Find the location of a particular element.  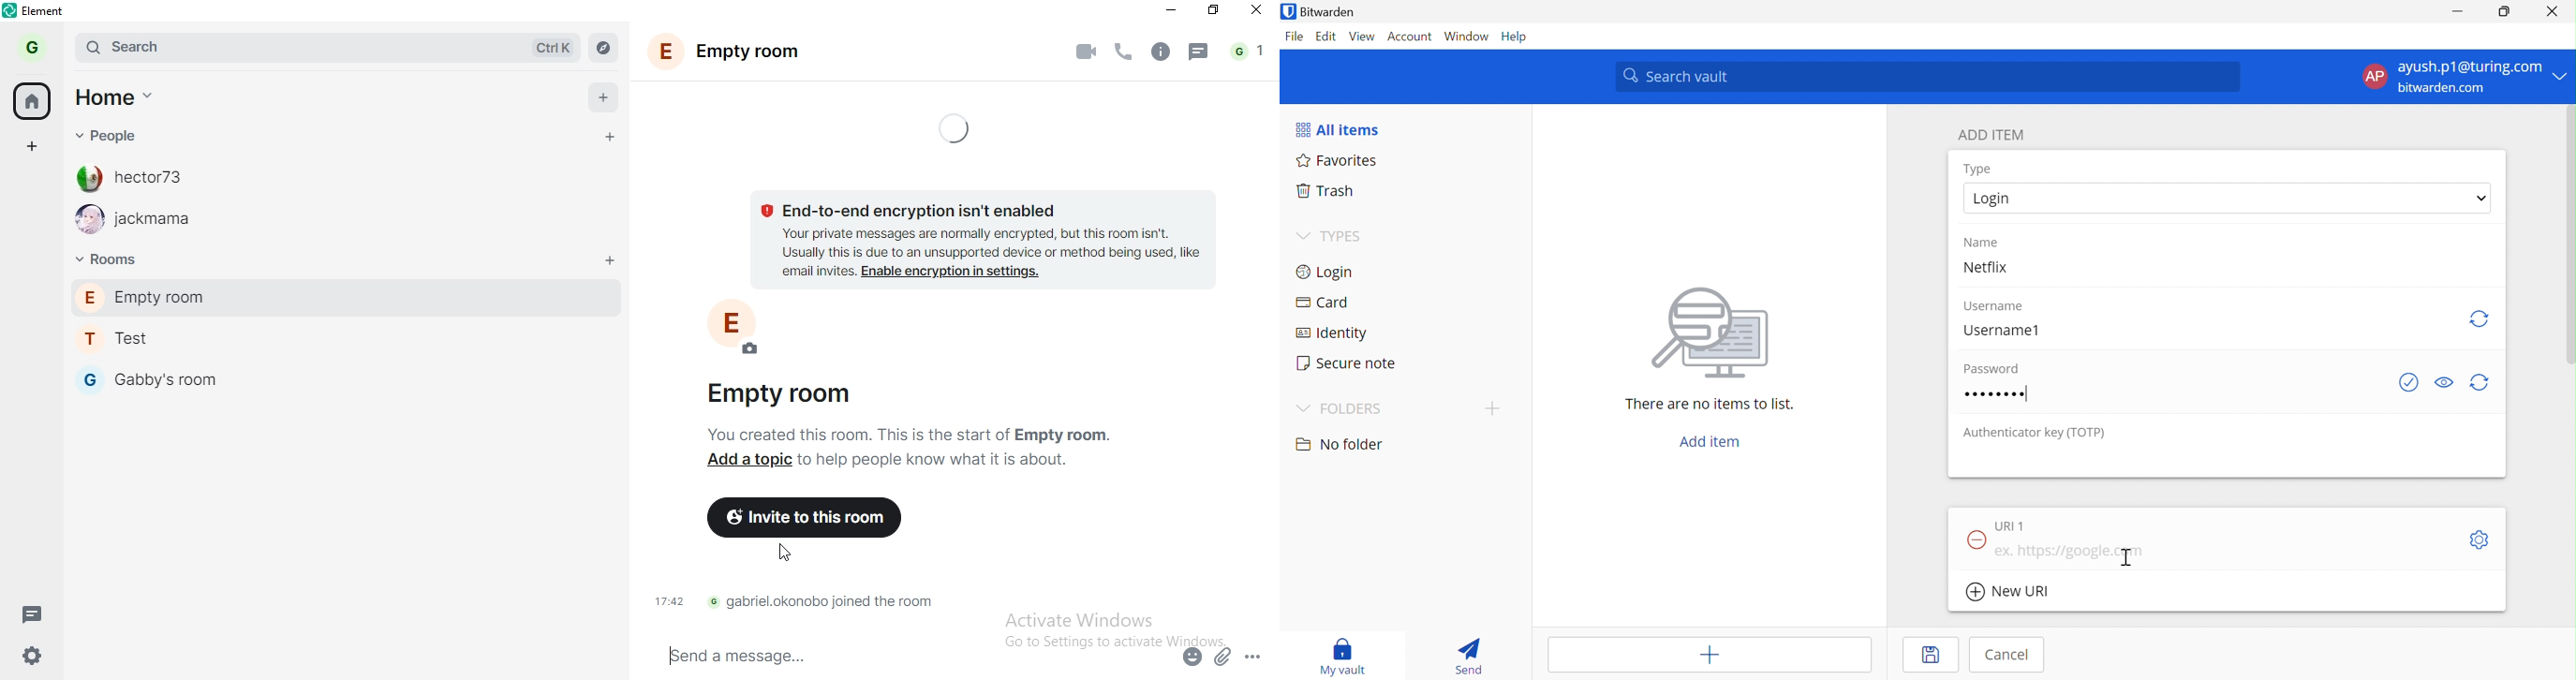

File is located at coordinates (1295, 37).